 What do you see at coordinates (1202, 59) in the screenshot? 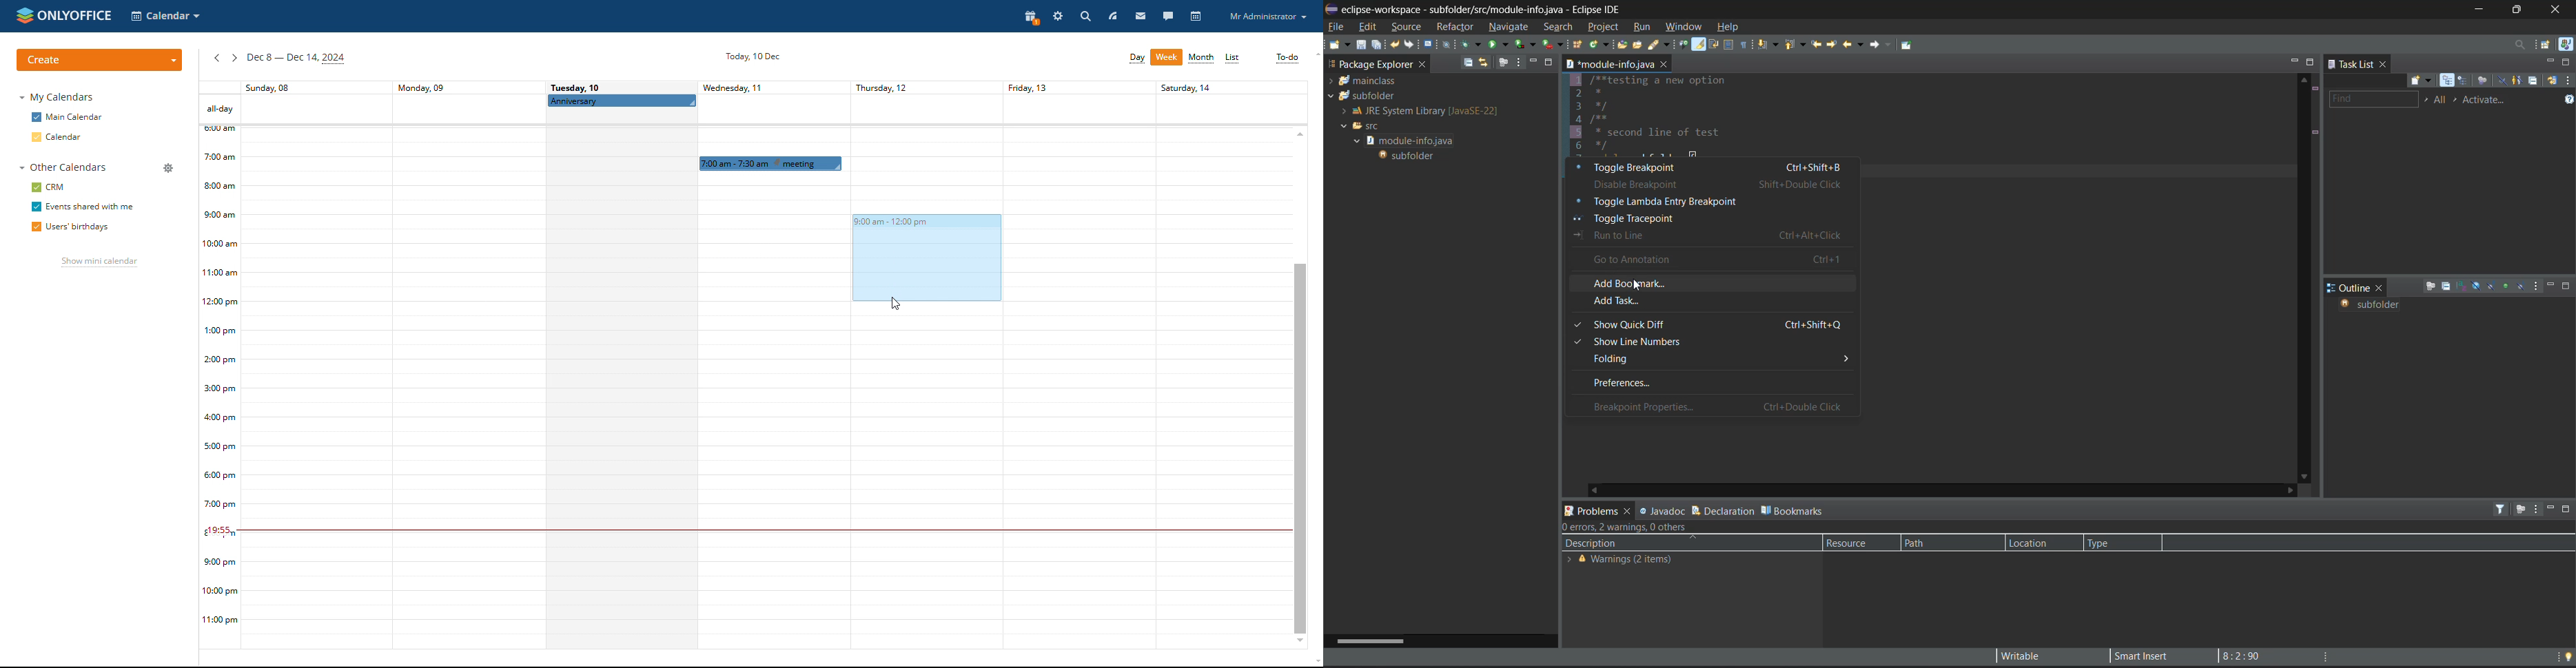
I see `month view` at bounding box center [1202, 59].